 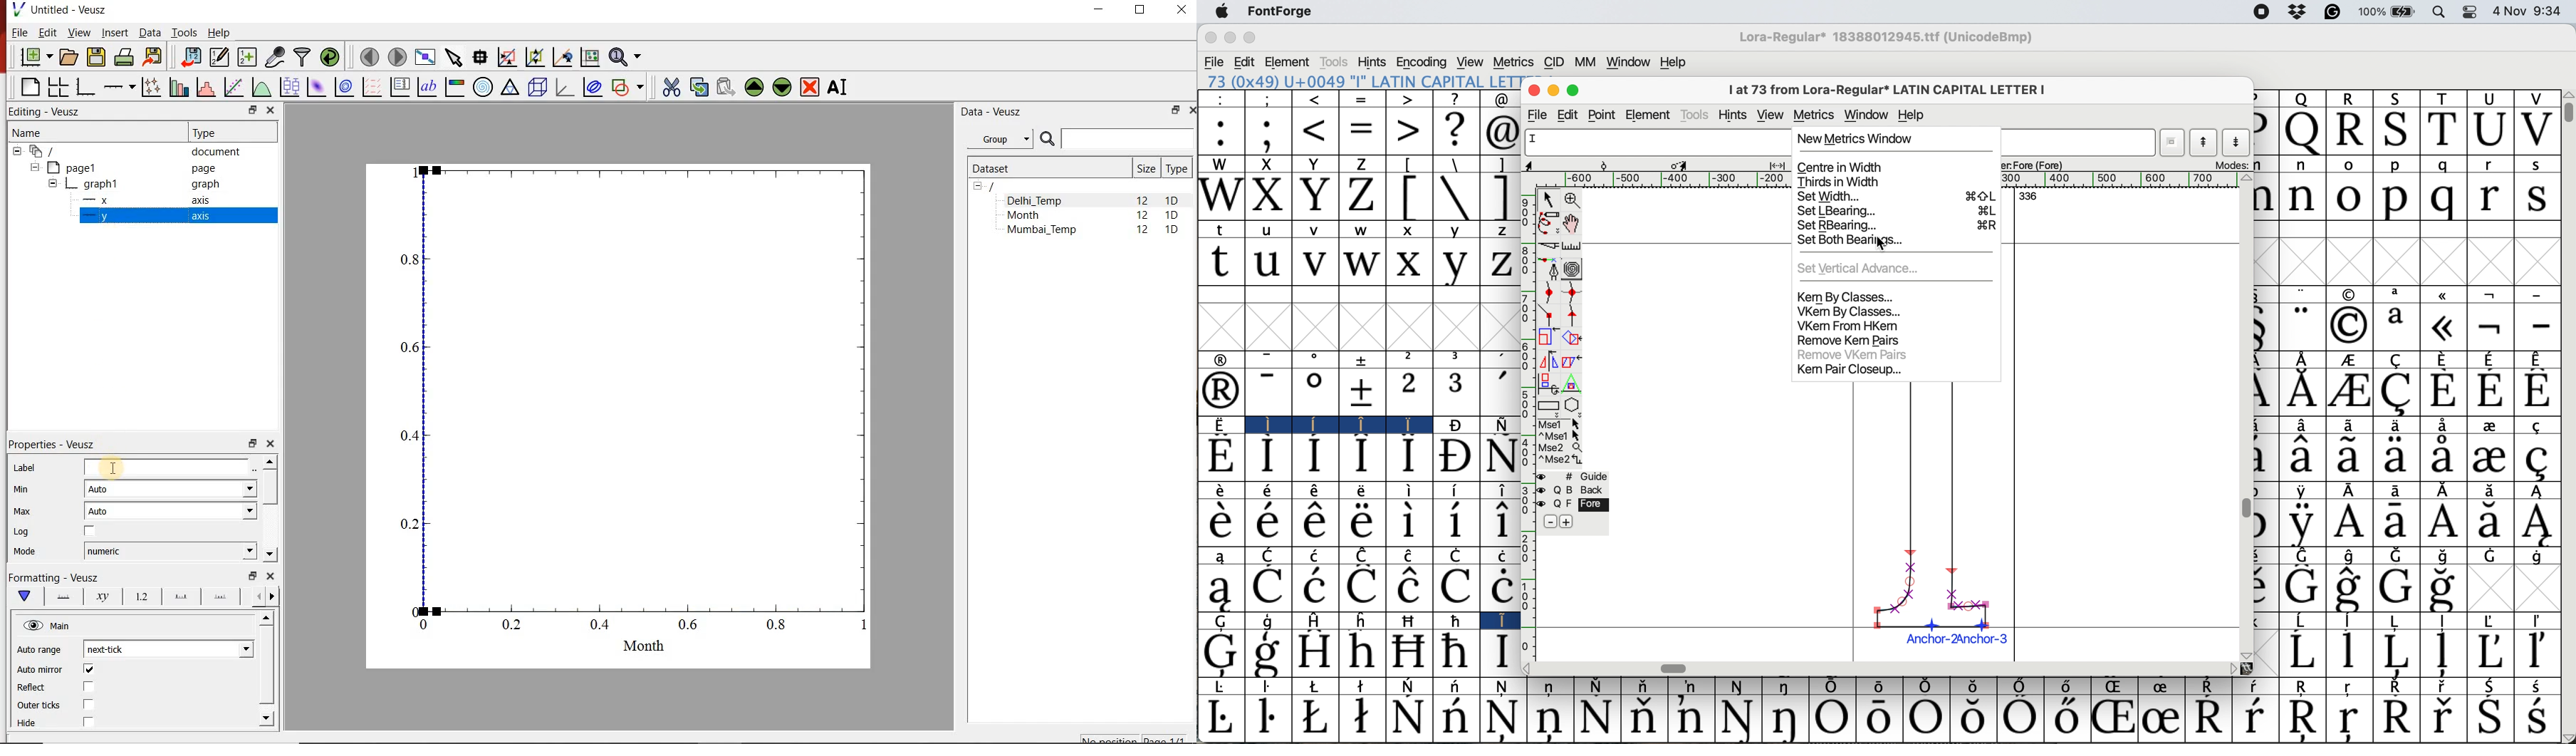 What do you see at coordinates (563, 87) in the screenshot?
I see `3d graph` at bounding box center [563, 87].